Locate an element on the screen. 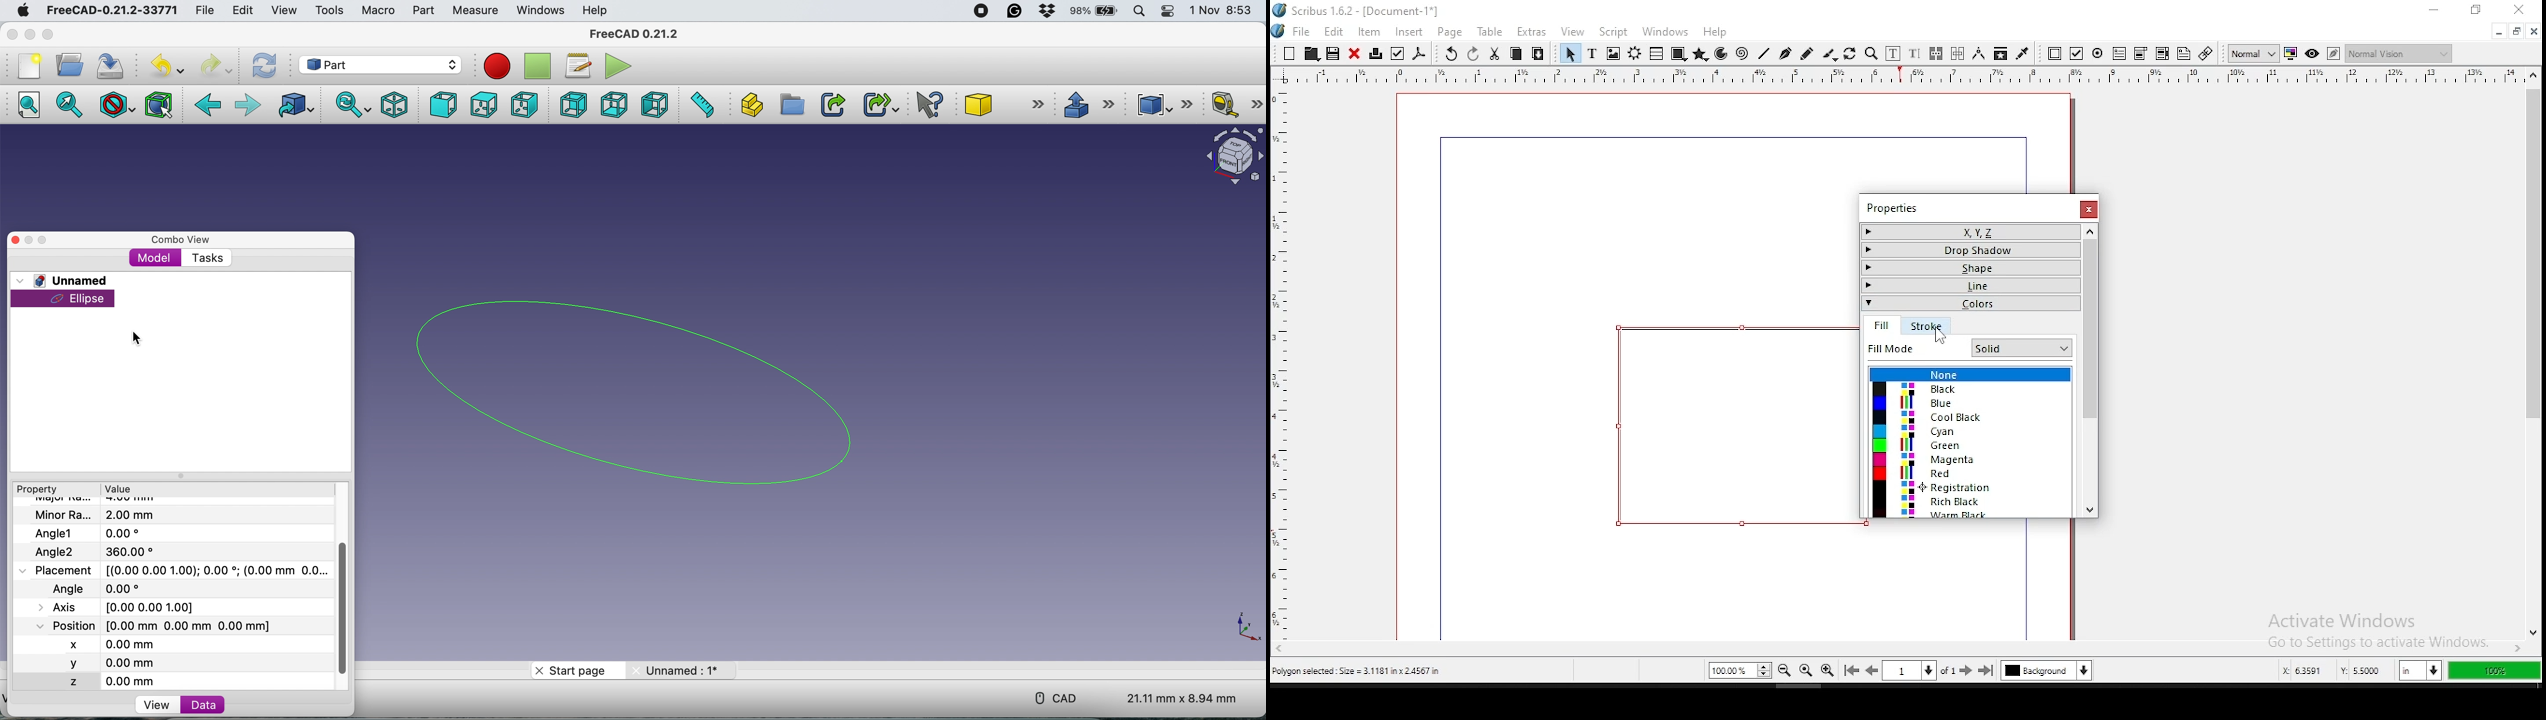 The width and height of the screenshot is (2548, 728). edit contents of frame is located at coordinates (1893, 54).